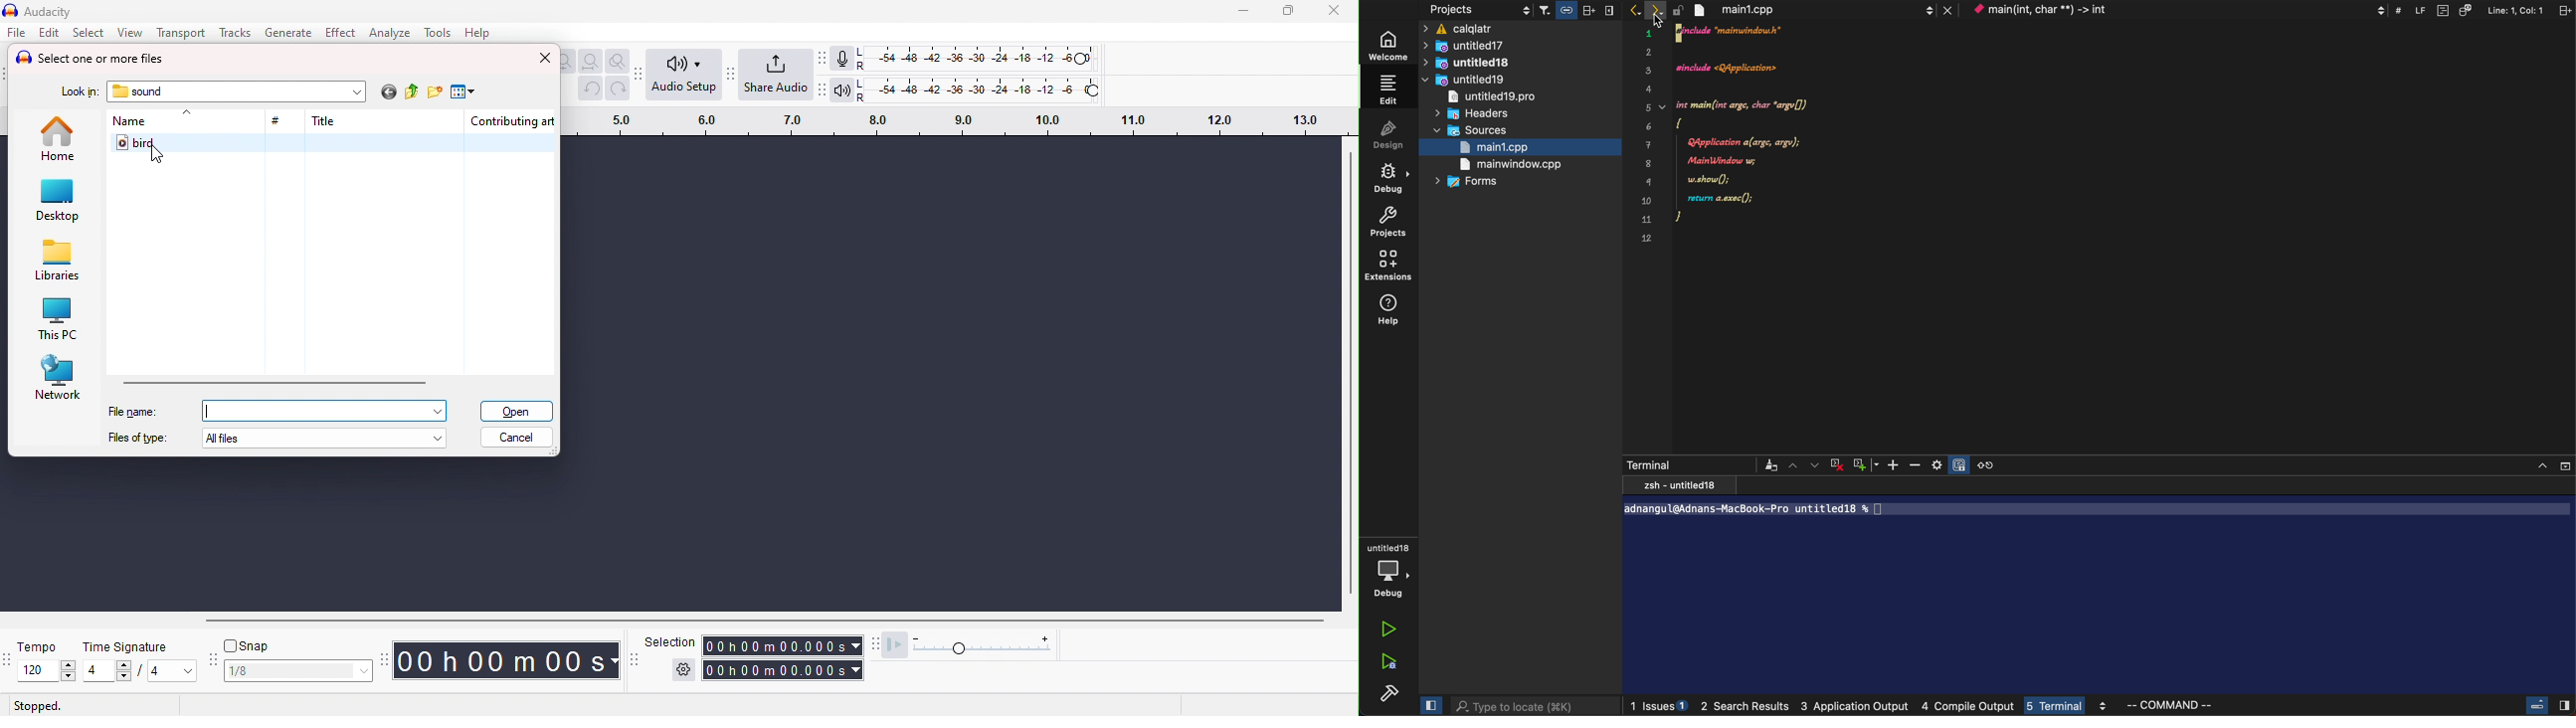 The image size is (2576, 728). Describe the element at coordinates (233, 32) in the screenshot. I see `tracks` at that location.